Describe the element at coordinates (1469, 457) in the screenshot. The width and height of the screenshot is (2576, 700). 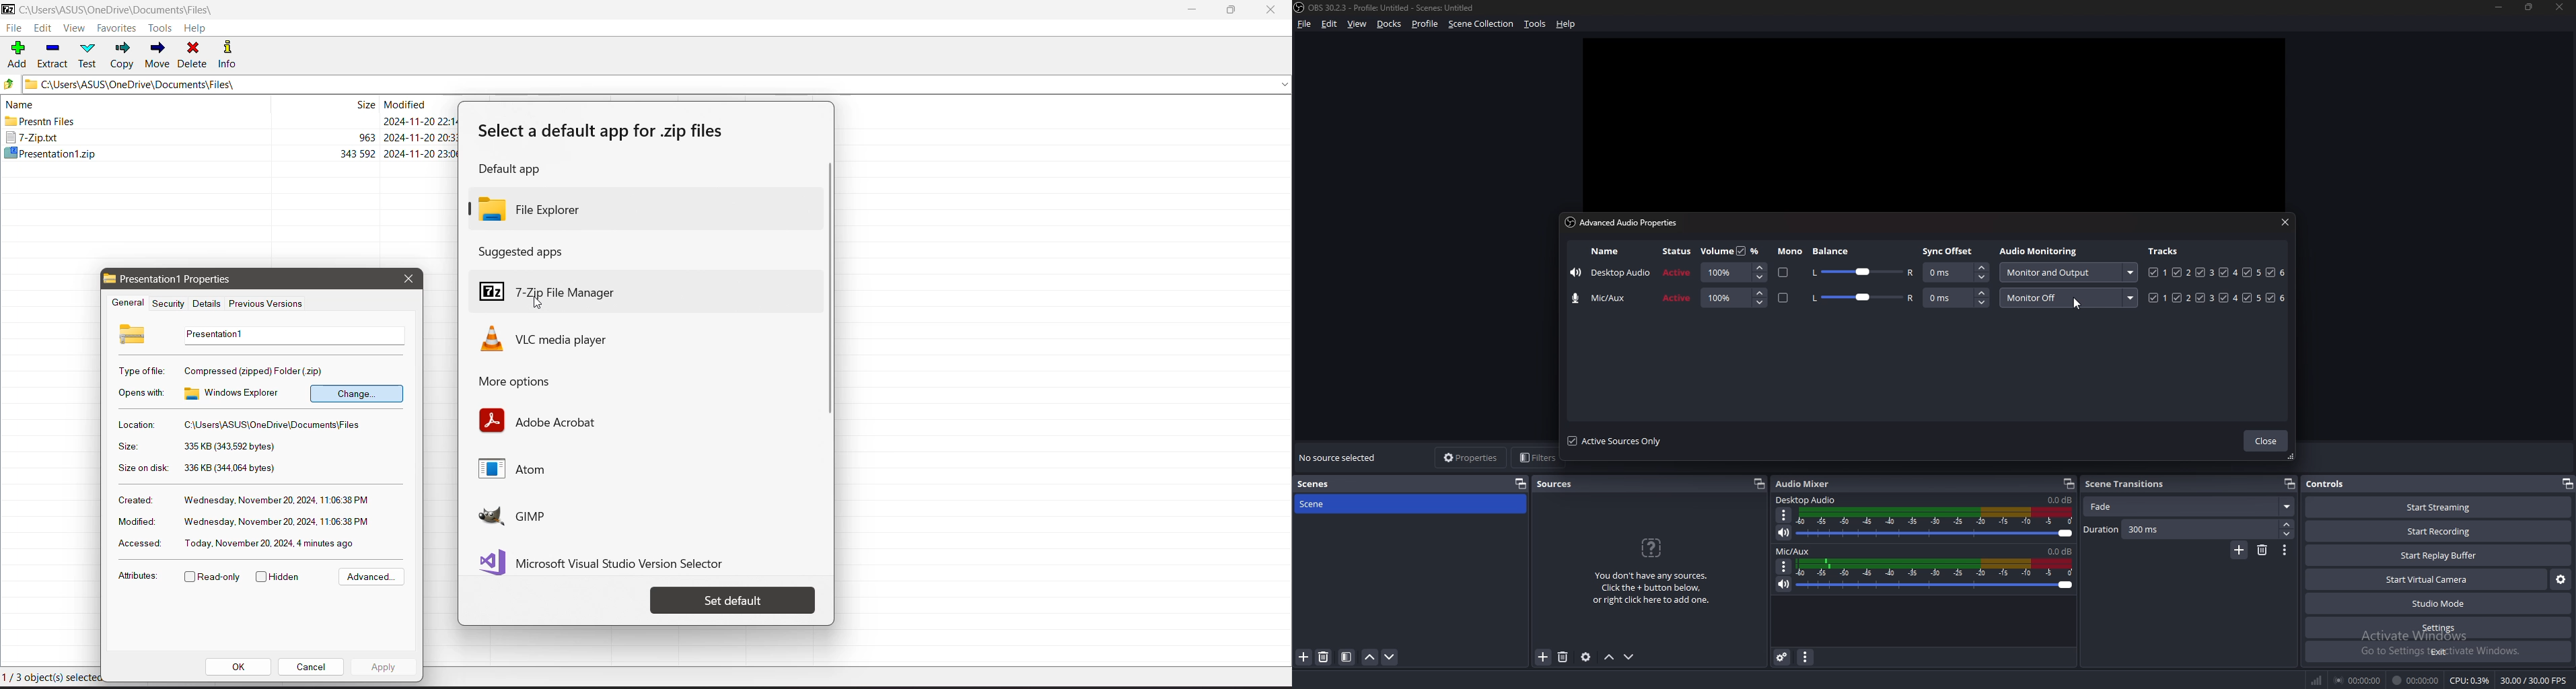
I see `properties` at that location.